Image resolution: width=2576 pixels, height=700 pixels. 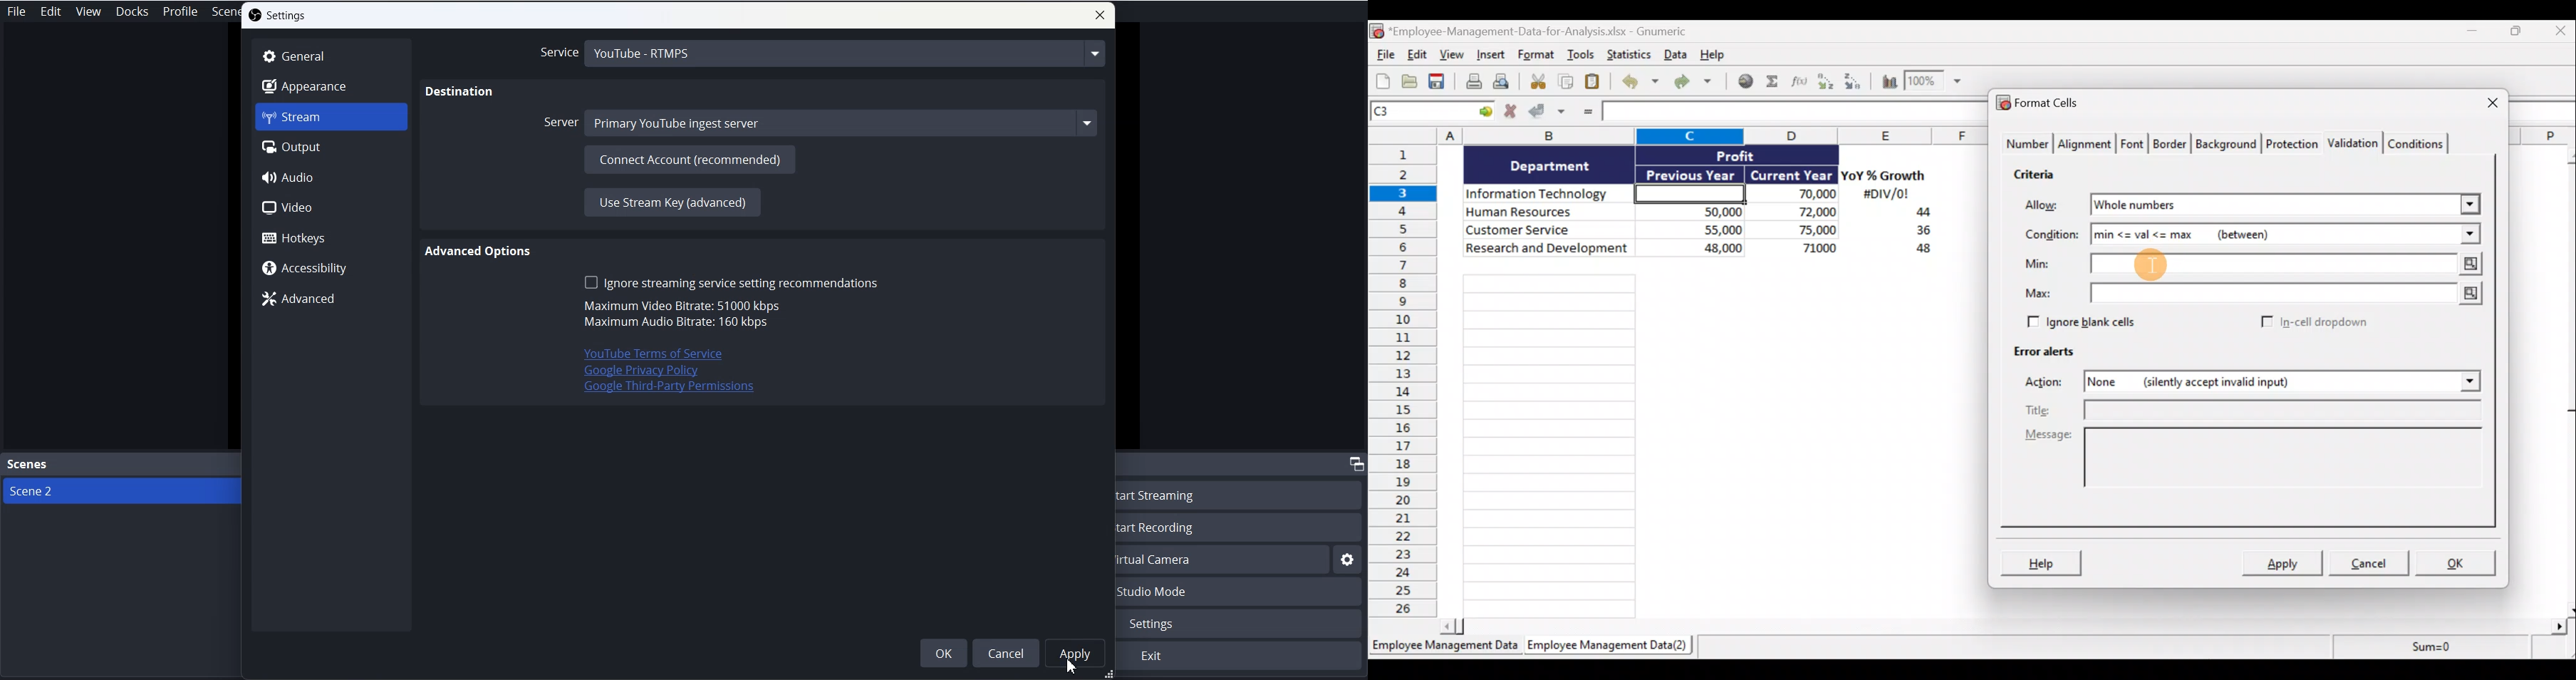 I want to click on Scene 2, so click(x=121, y=490).